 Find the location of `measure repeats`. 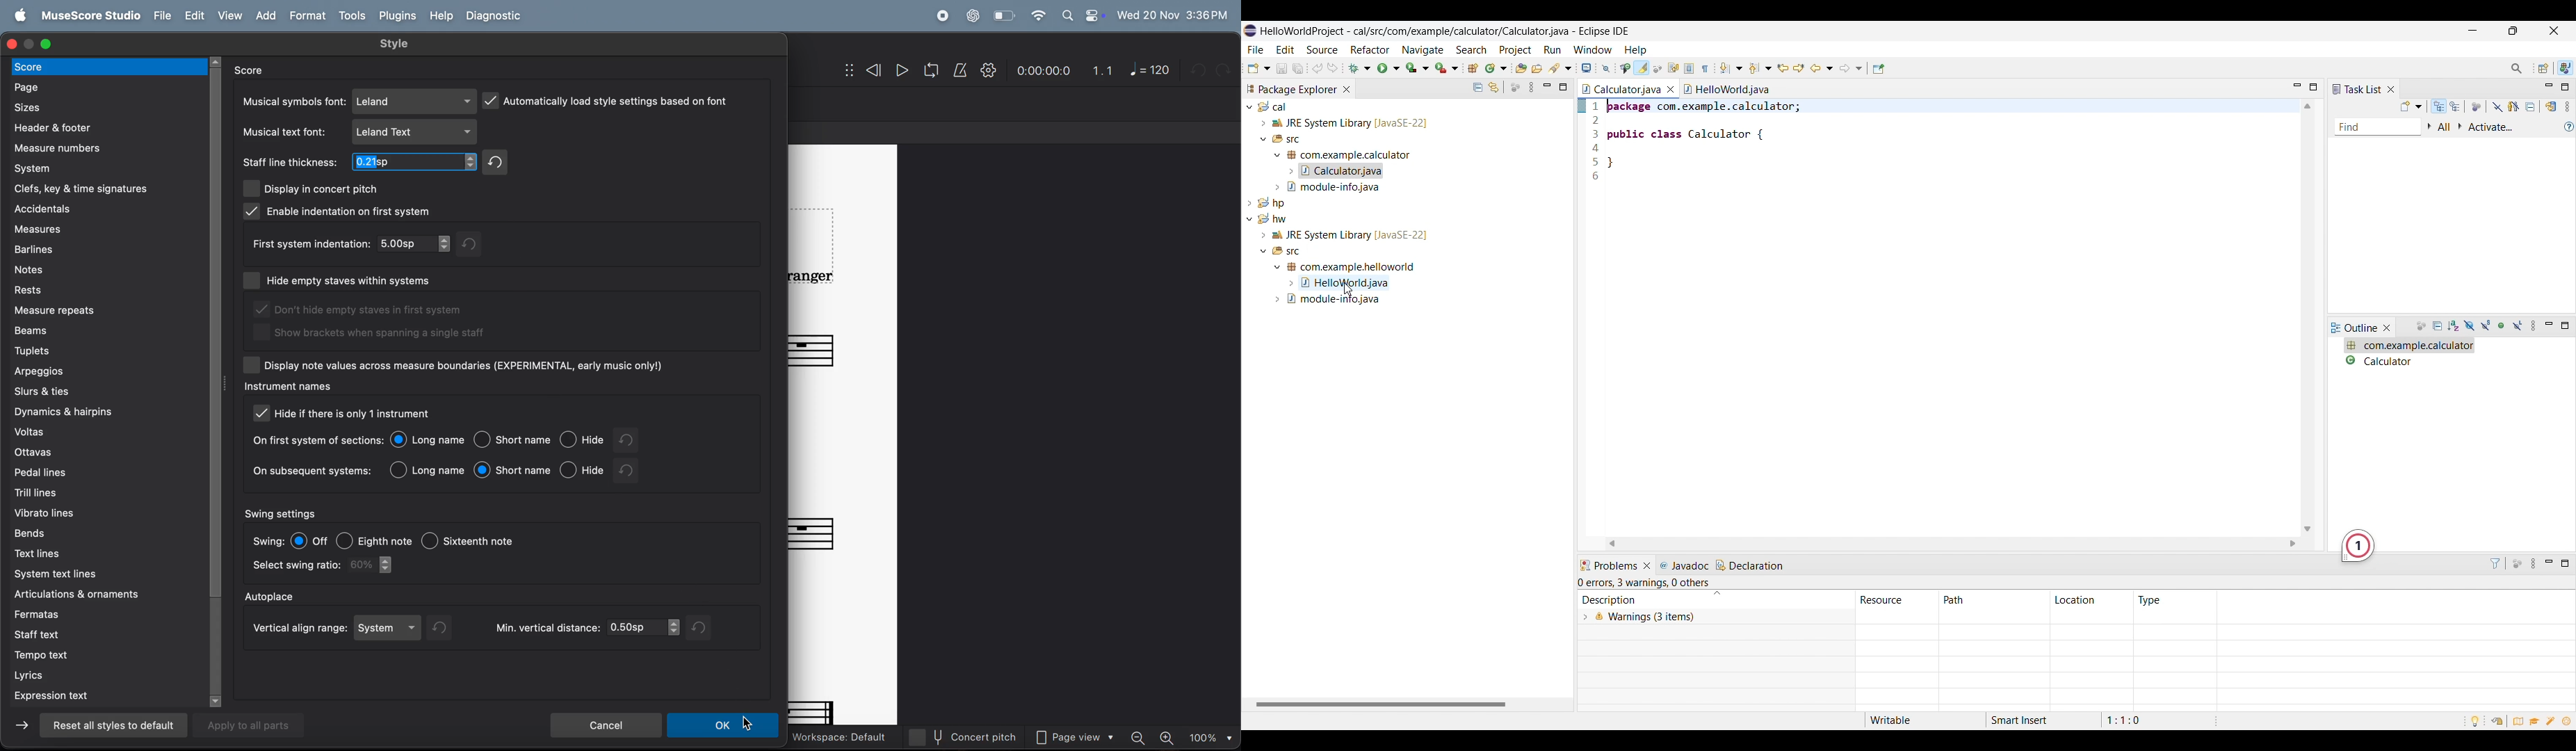

measure repeats is located at coordinates (106, 310).